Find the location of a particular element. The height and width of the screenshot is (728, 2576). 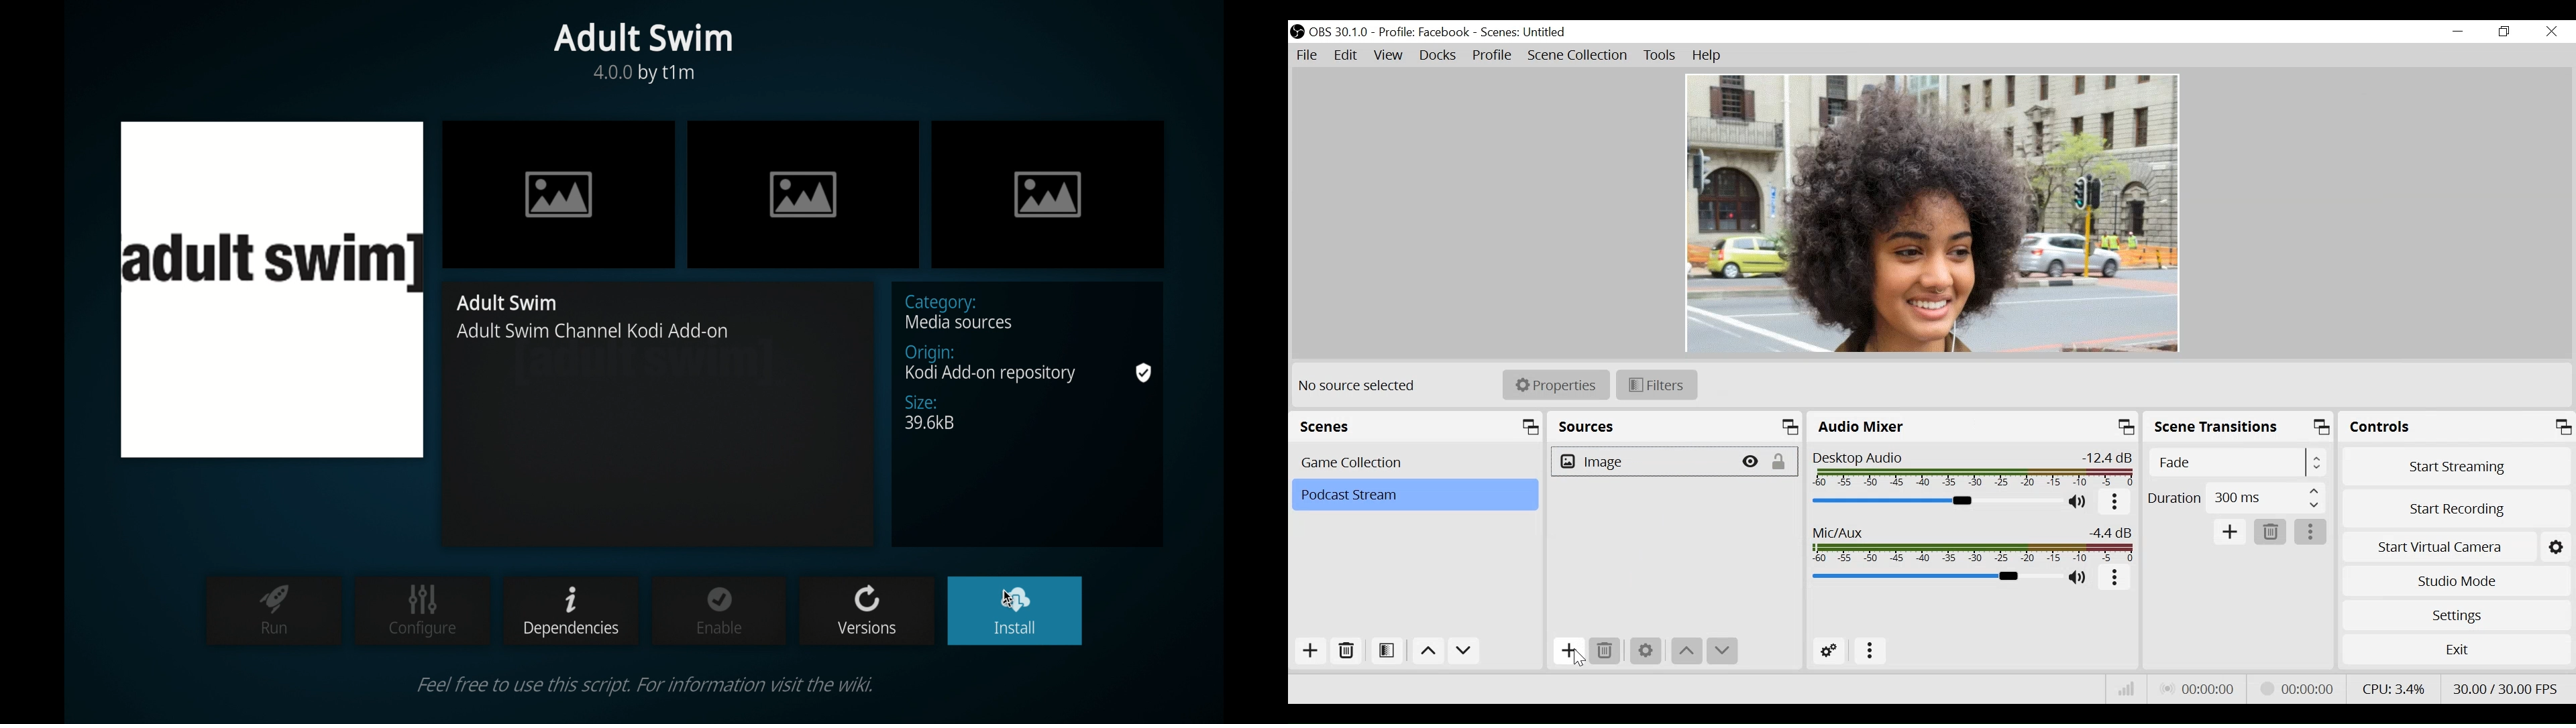

adult swim is located at coordinates (510, 303).